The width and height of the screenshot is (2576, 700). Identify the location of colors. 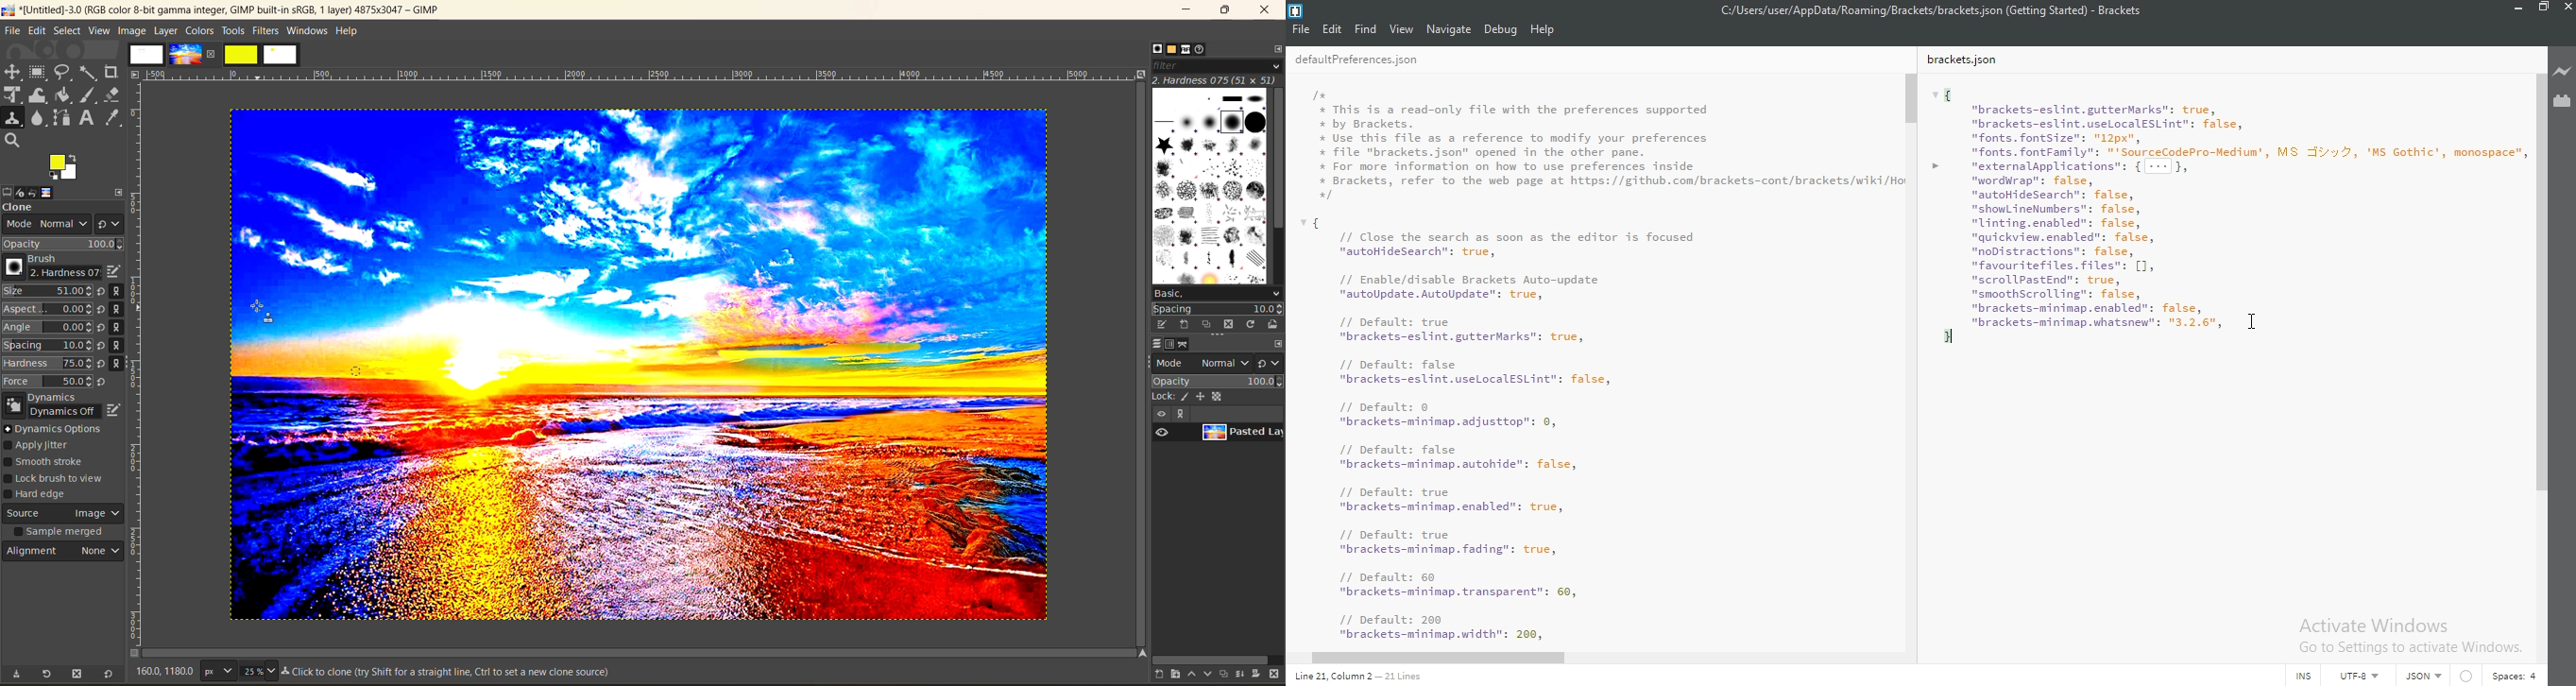
(199, 30).